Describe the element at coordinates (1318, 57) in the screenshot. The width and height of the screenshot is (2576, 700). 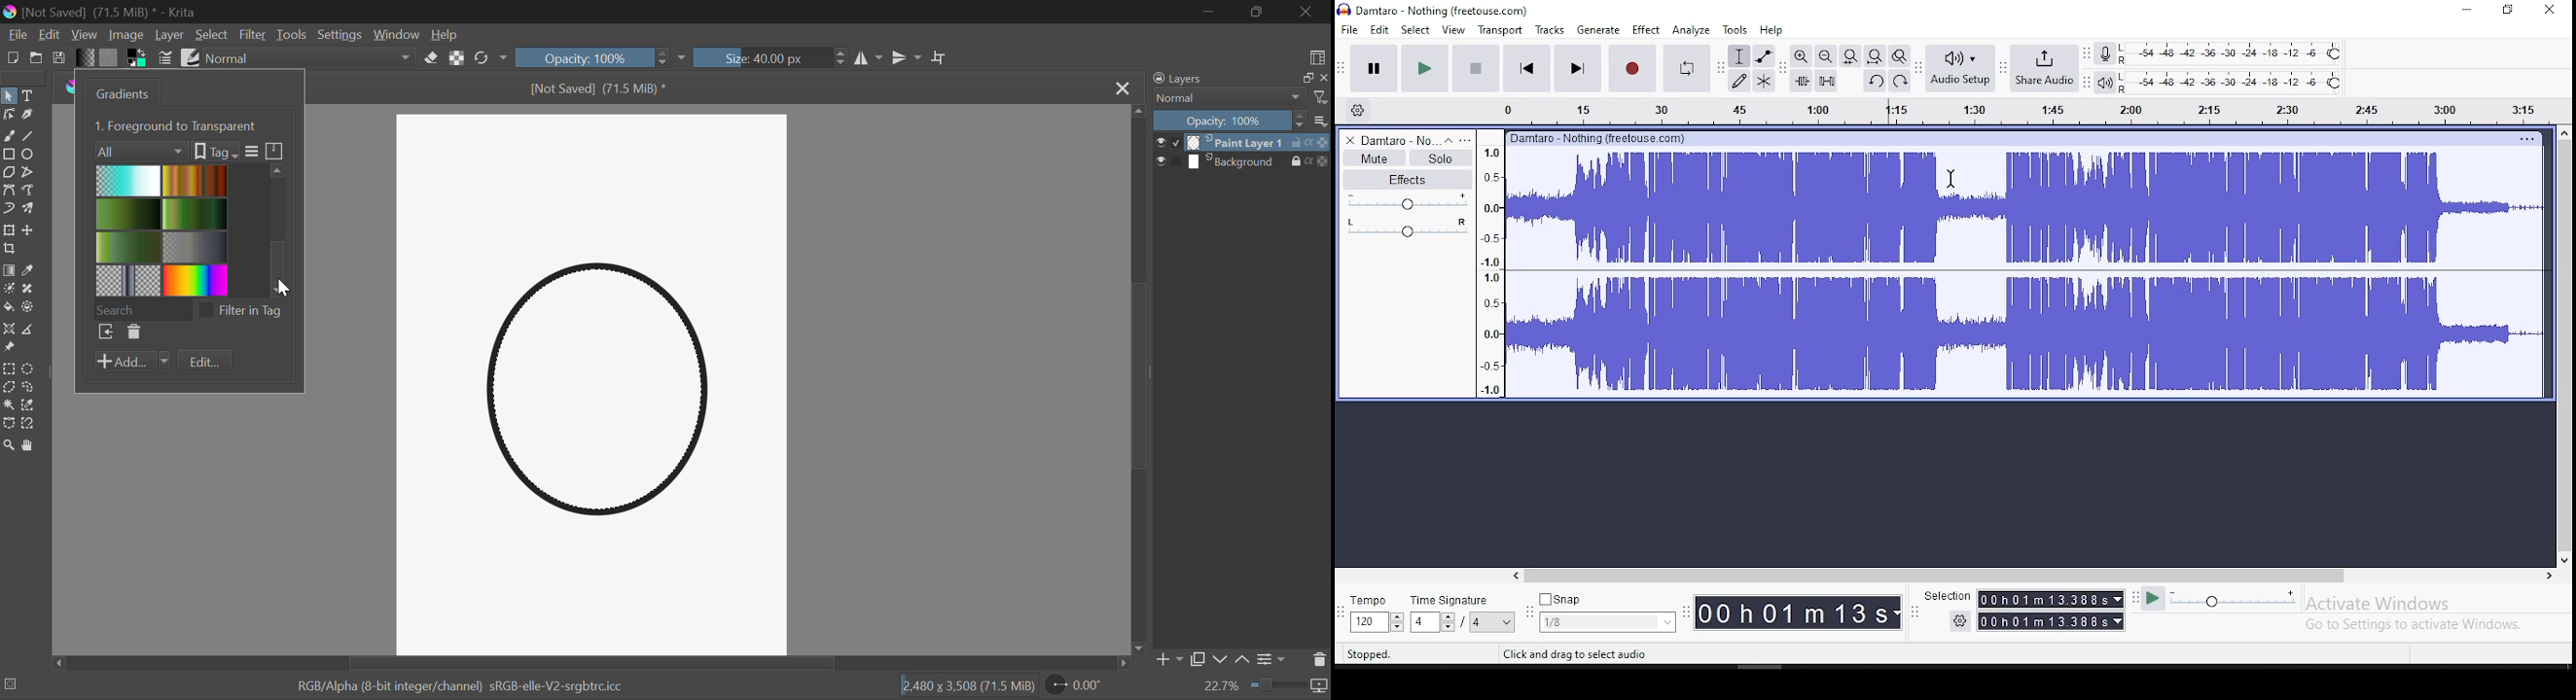
I see `Choose Workspace` at that location.